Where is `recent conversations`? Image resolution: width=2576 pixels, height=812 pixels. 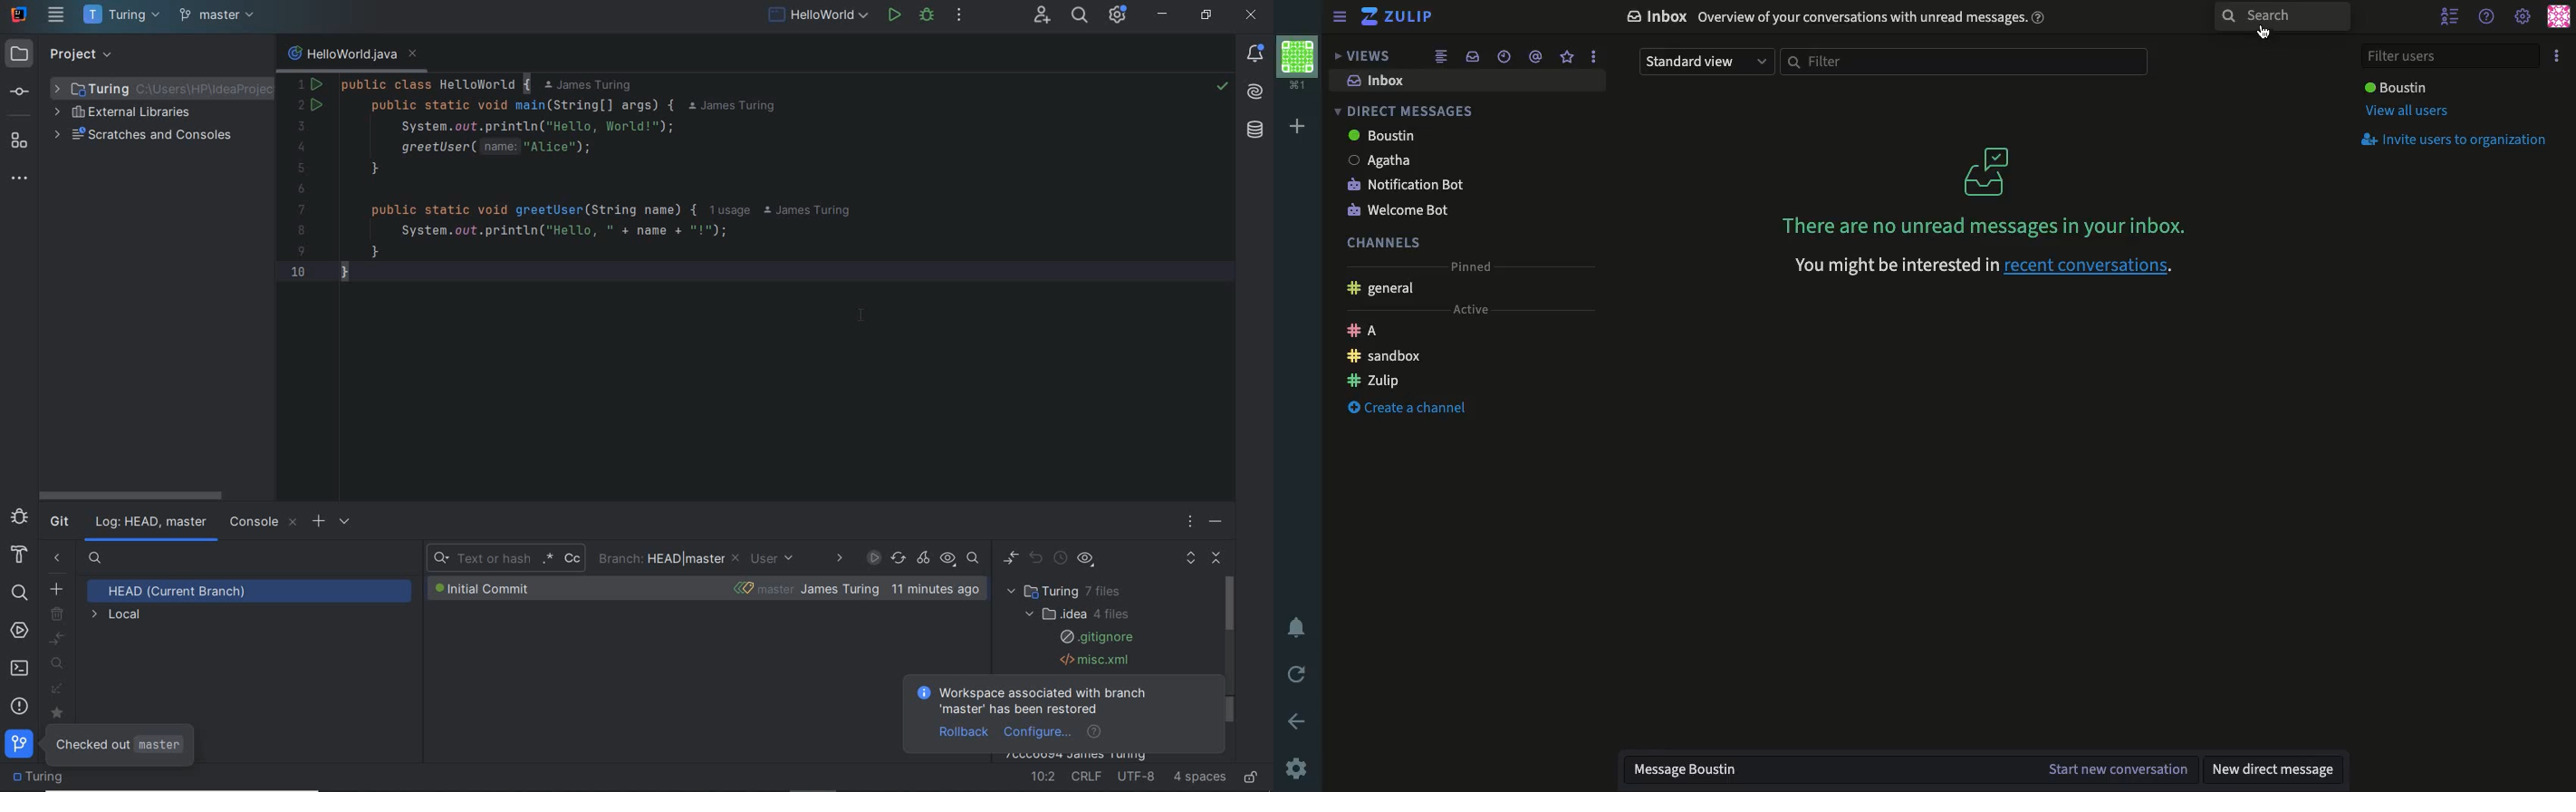 recent conversations is located at coordinates (2089, 267).